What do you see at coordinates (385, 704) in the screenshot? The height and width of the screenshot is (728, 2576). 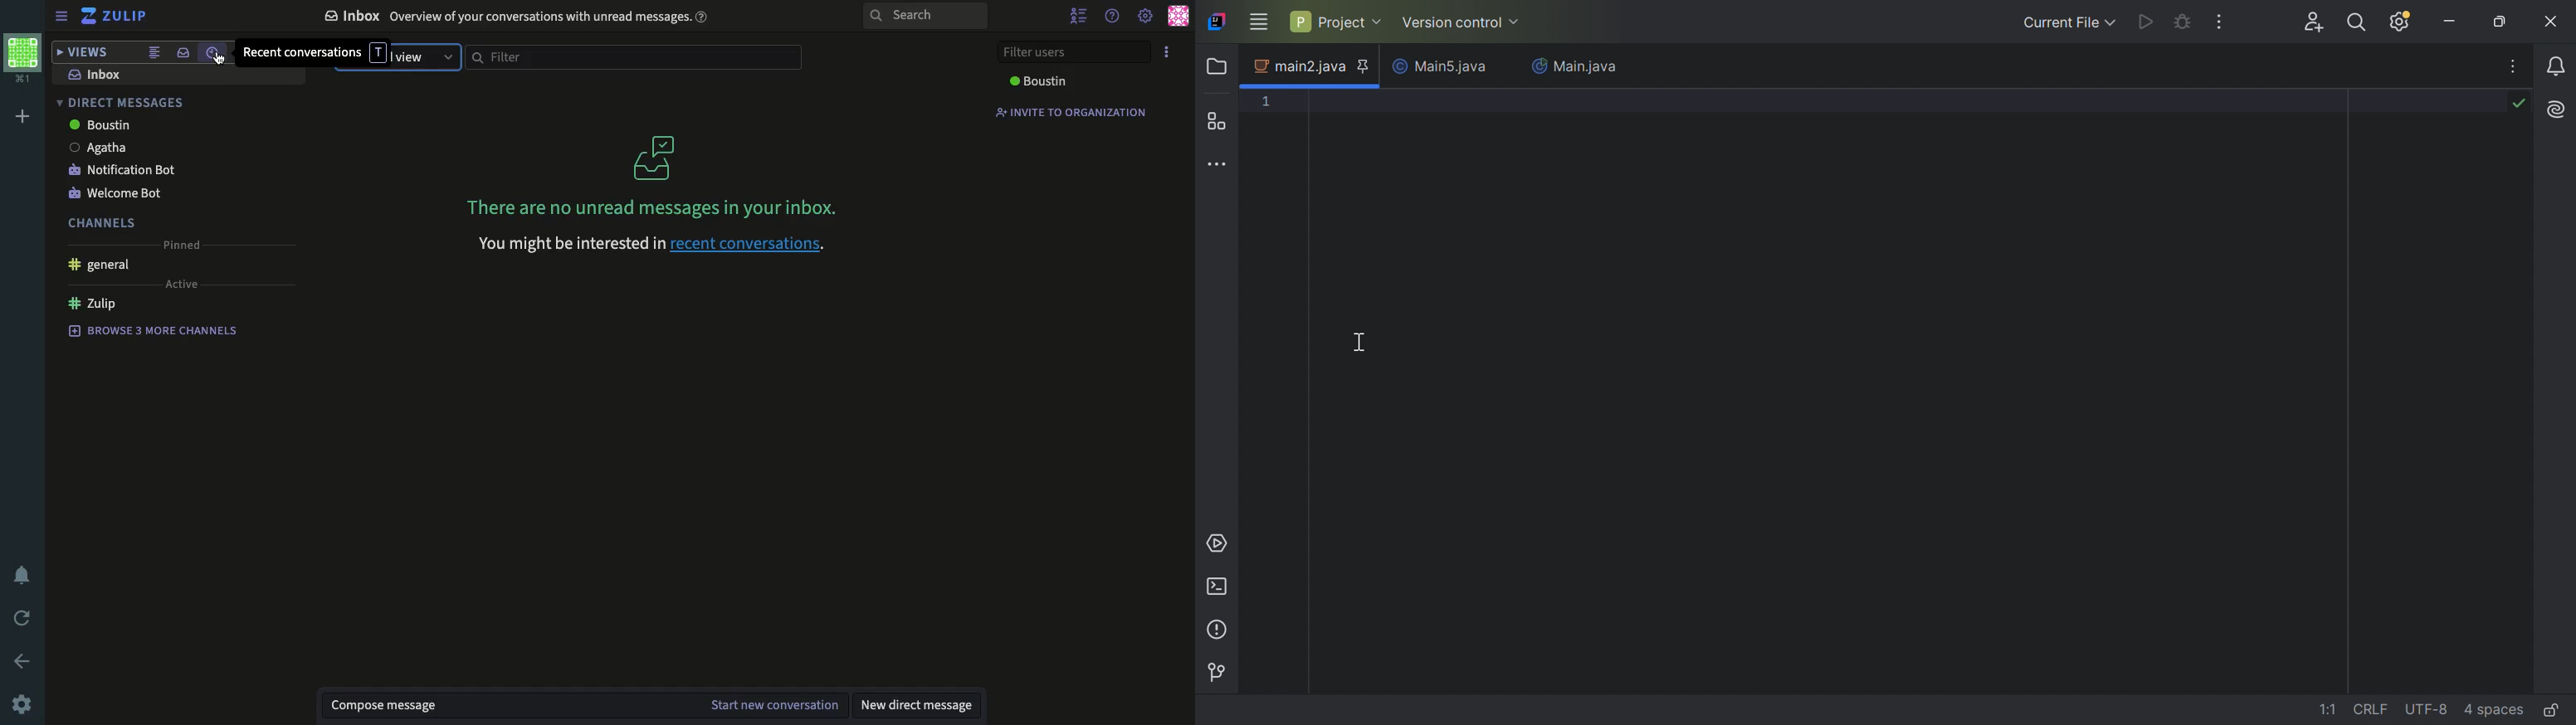 I see `compose message` at bounding box center [385, 704].